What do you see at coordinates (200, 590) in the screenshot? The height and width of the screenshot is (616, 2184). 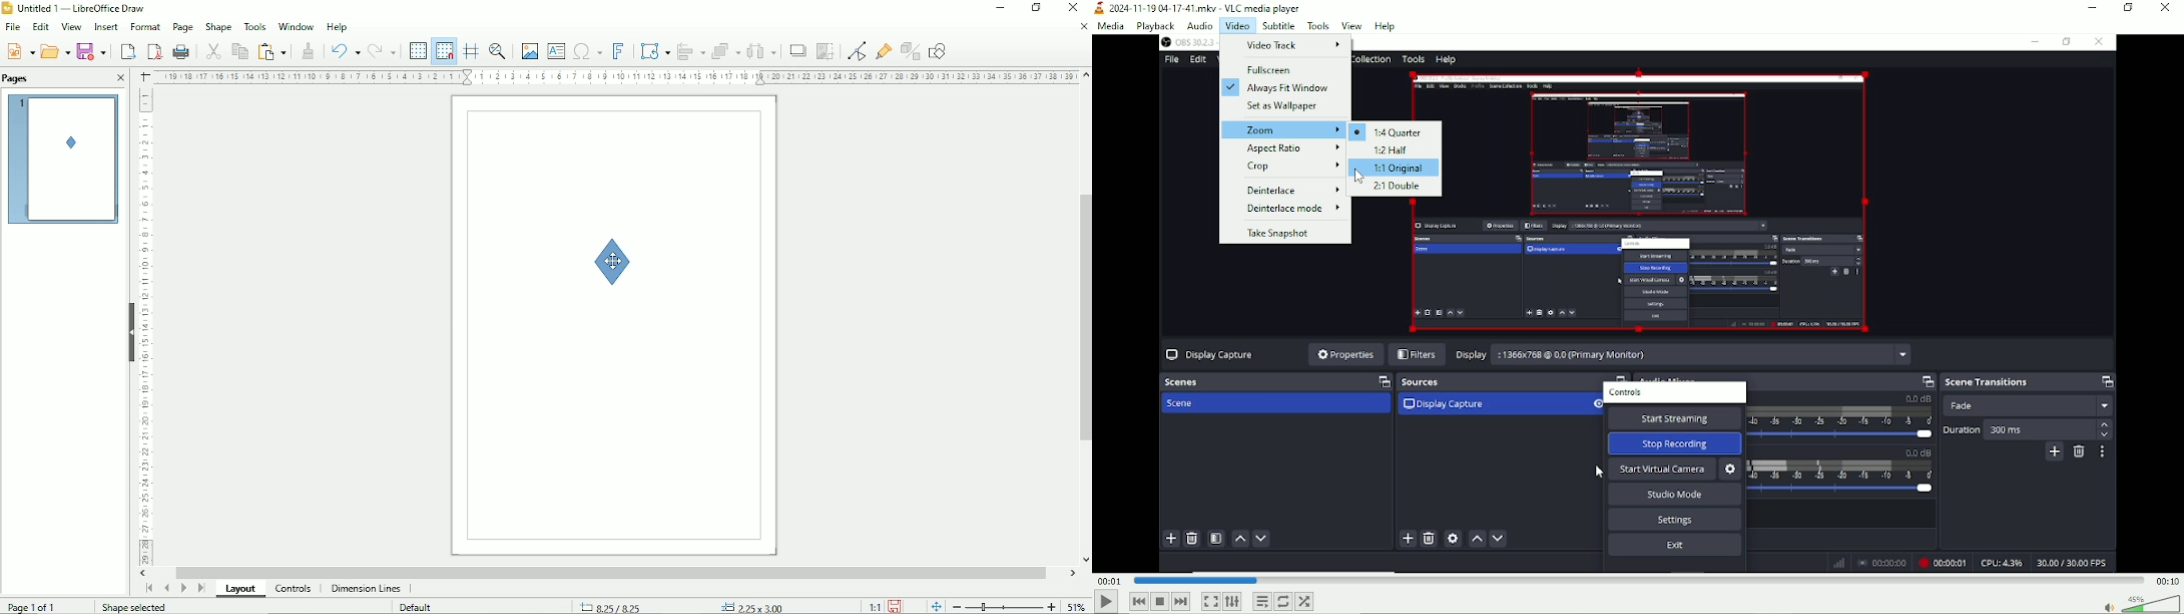 I see `Scroll to last page` at bounding box center [200, 590].